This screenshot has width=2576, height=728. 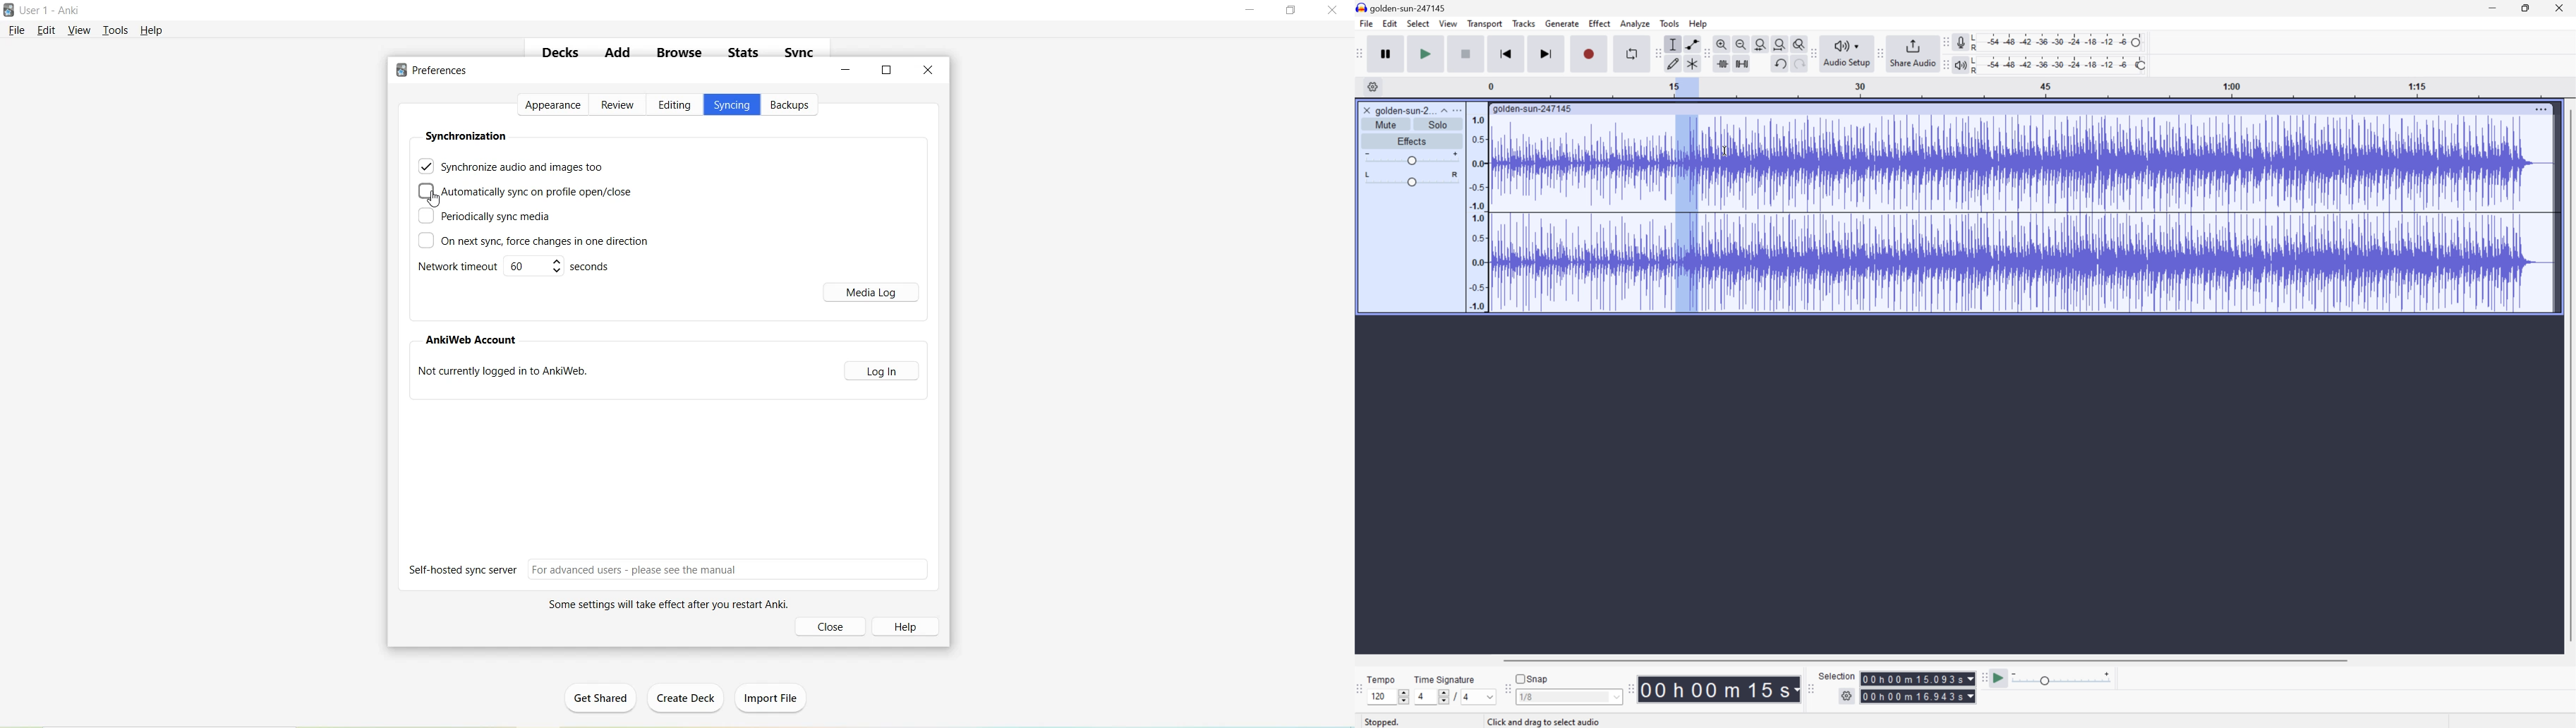 I want to click on Preferences, so click(x=436, y=71).